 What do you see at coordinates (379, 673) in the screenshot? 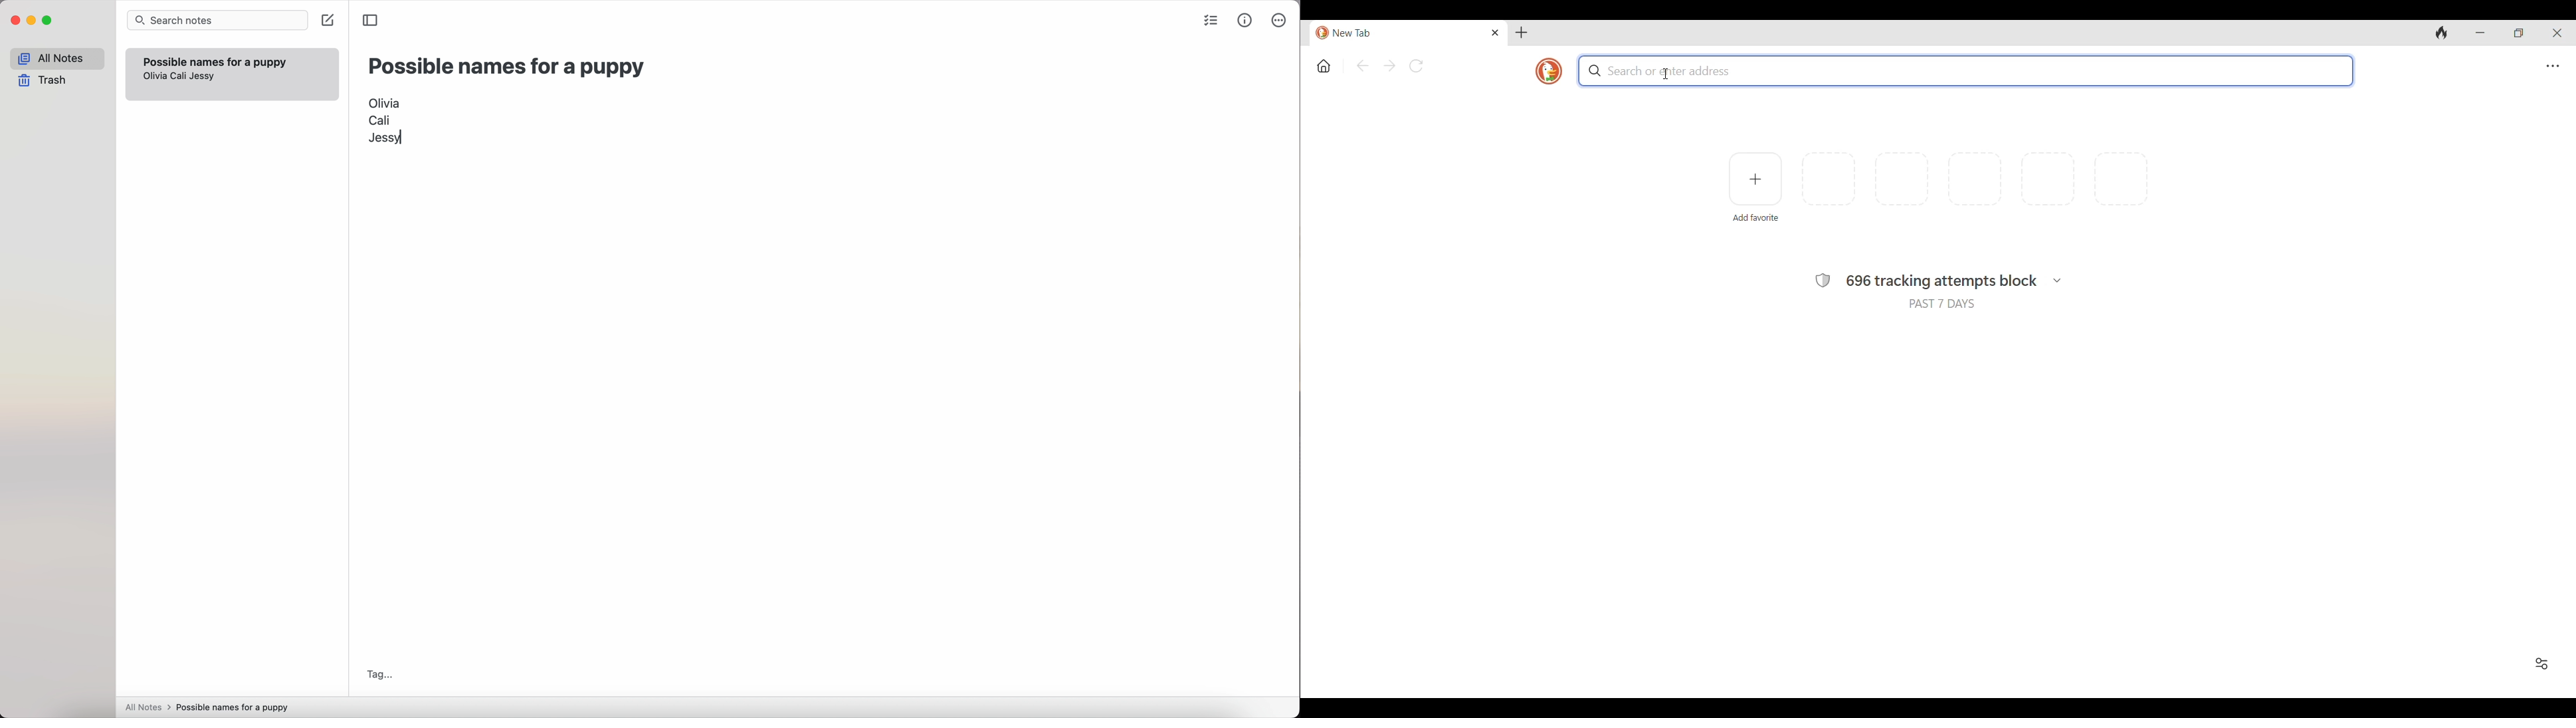
I see `tag` at bounding box center [379, 673].